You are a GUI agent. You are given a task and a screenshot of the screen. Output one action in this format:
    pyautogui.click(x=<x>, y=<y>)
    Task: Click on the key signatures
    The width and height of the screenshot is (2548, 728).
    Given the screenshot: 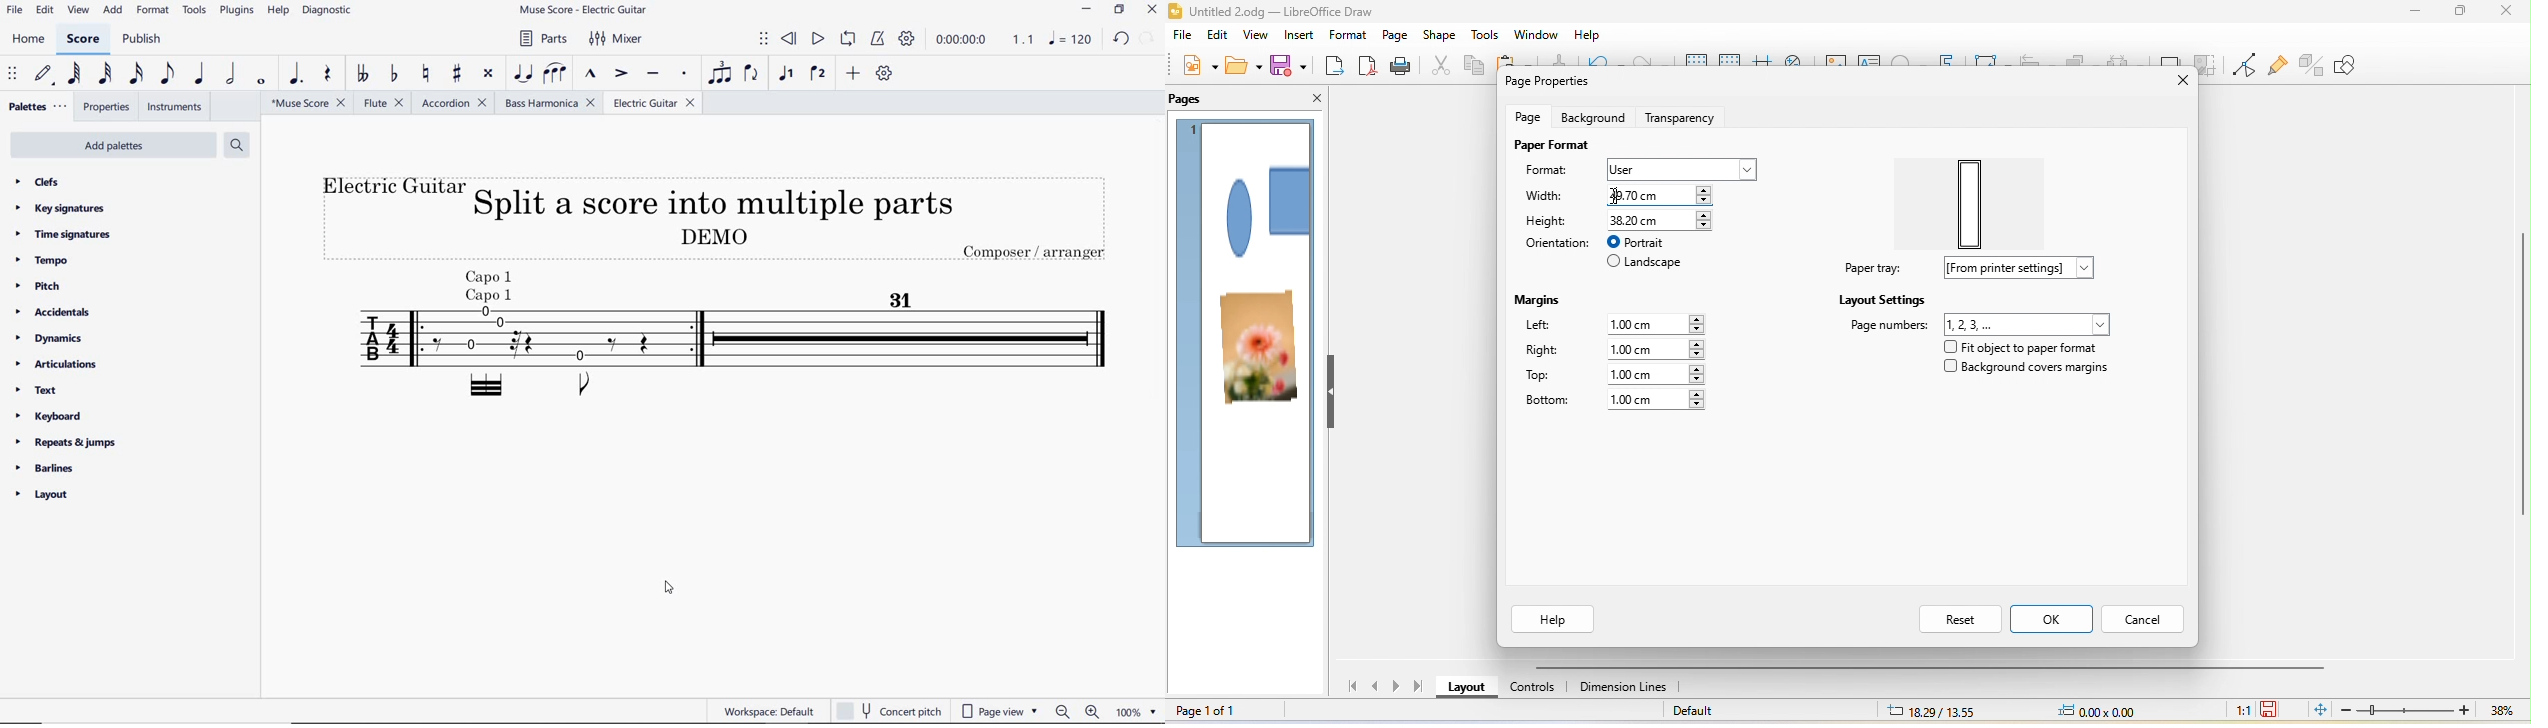 What is the action you would take?
    pyautogui.click(x=59, y=208)
    